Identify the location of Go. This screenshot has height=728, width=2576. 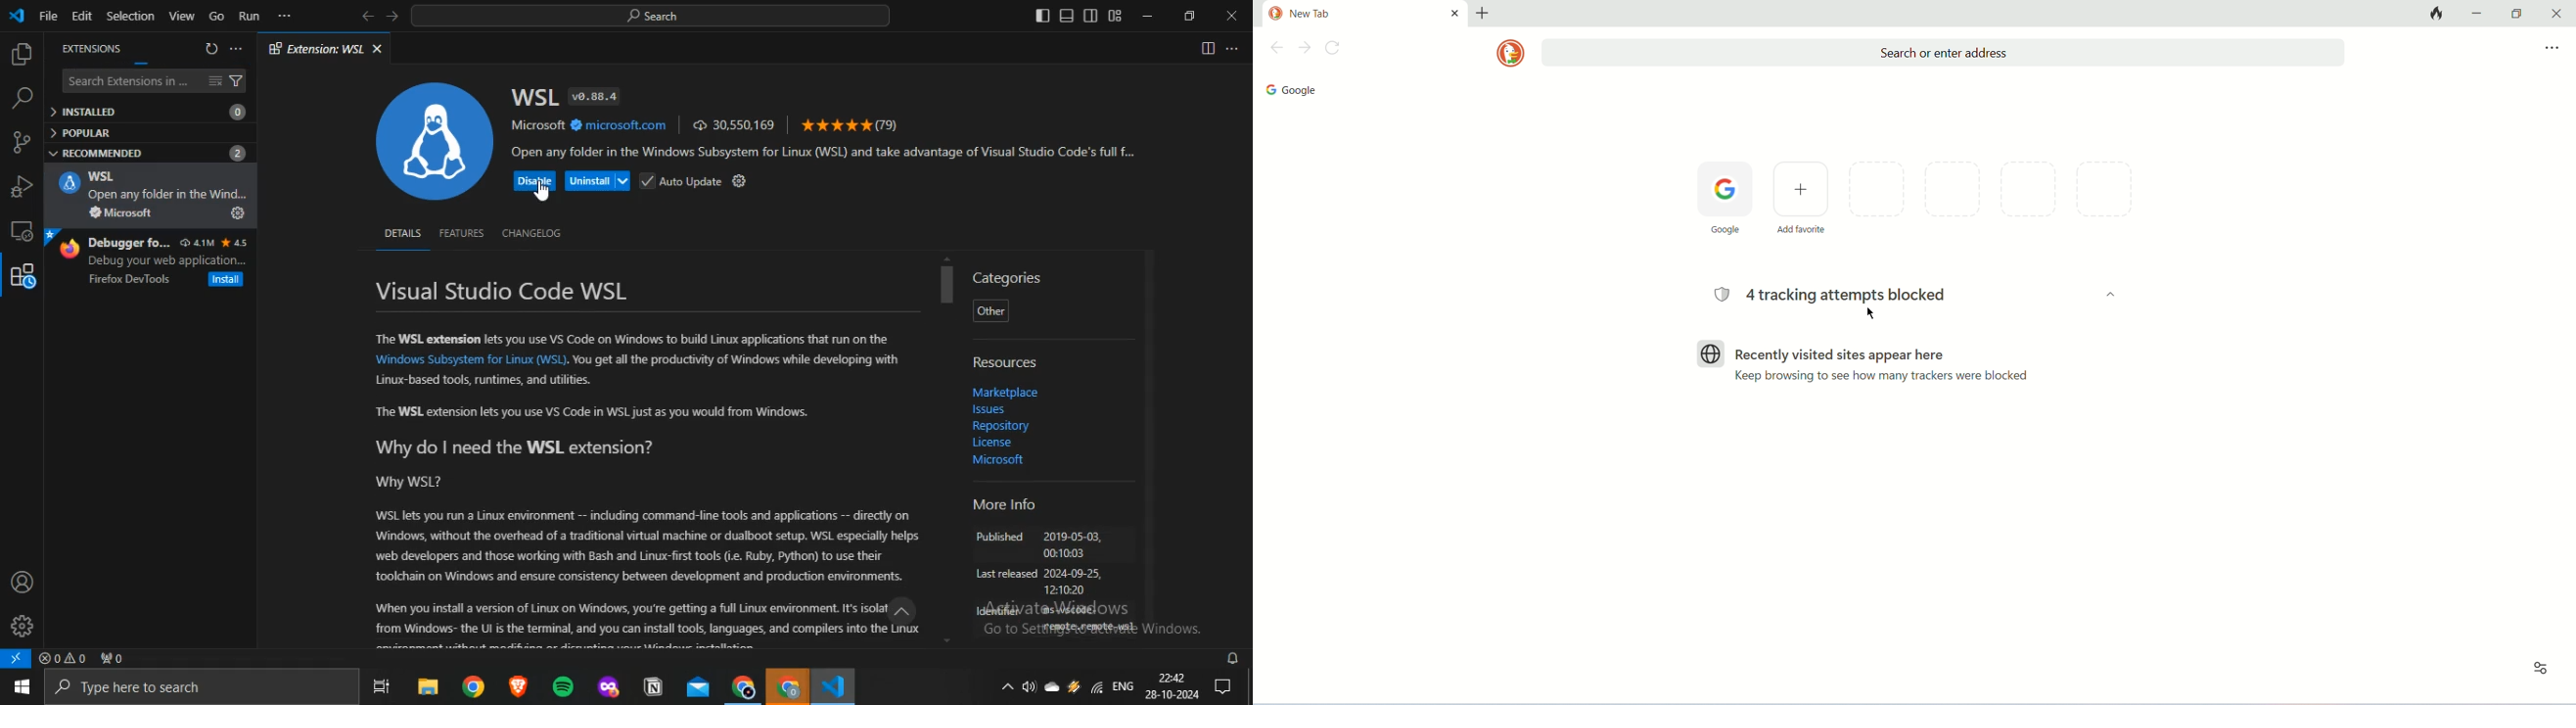
(216, 16).